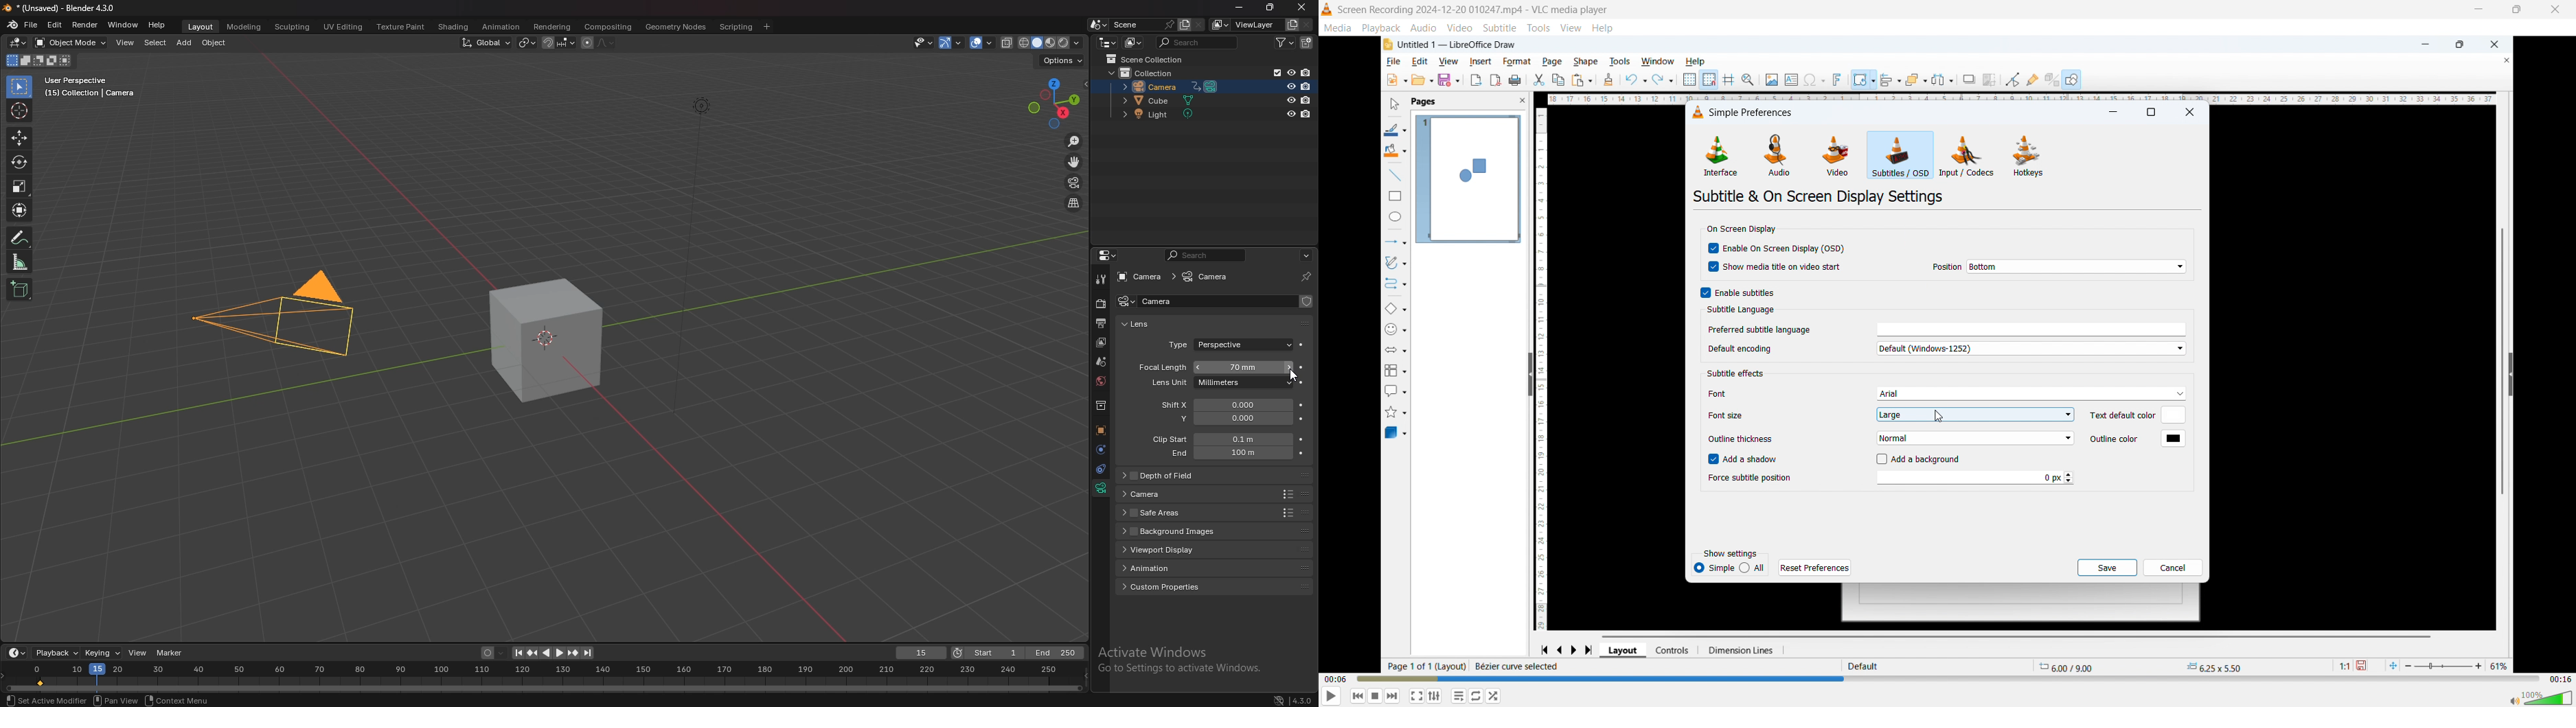  I want to click on move, so click(20, 137).